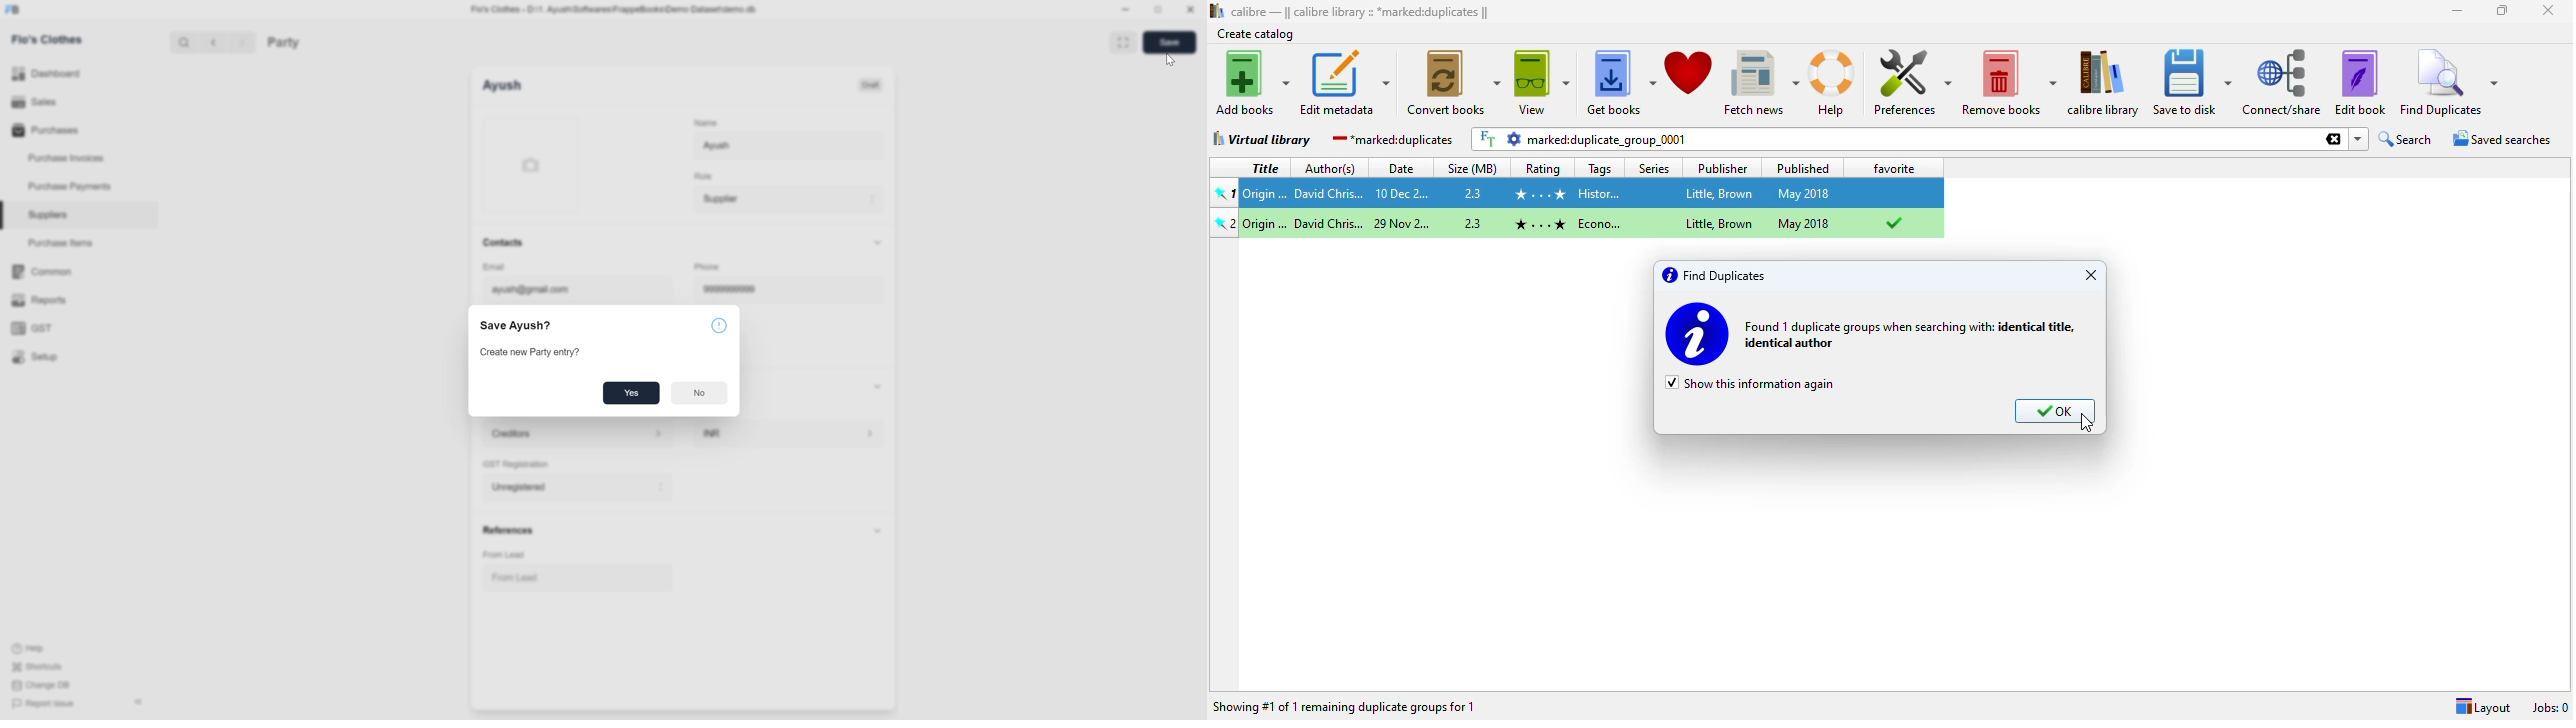 The image size is (2576, 728). Describe the element at coordinates (632, 393) in the screenshot. I see `Yes` at that location.